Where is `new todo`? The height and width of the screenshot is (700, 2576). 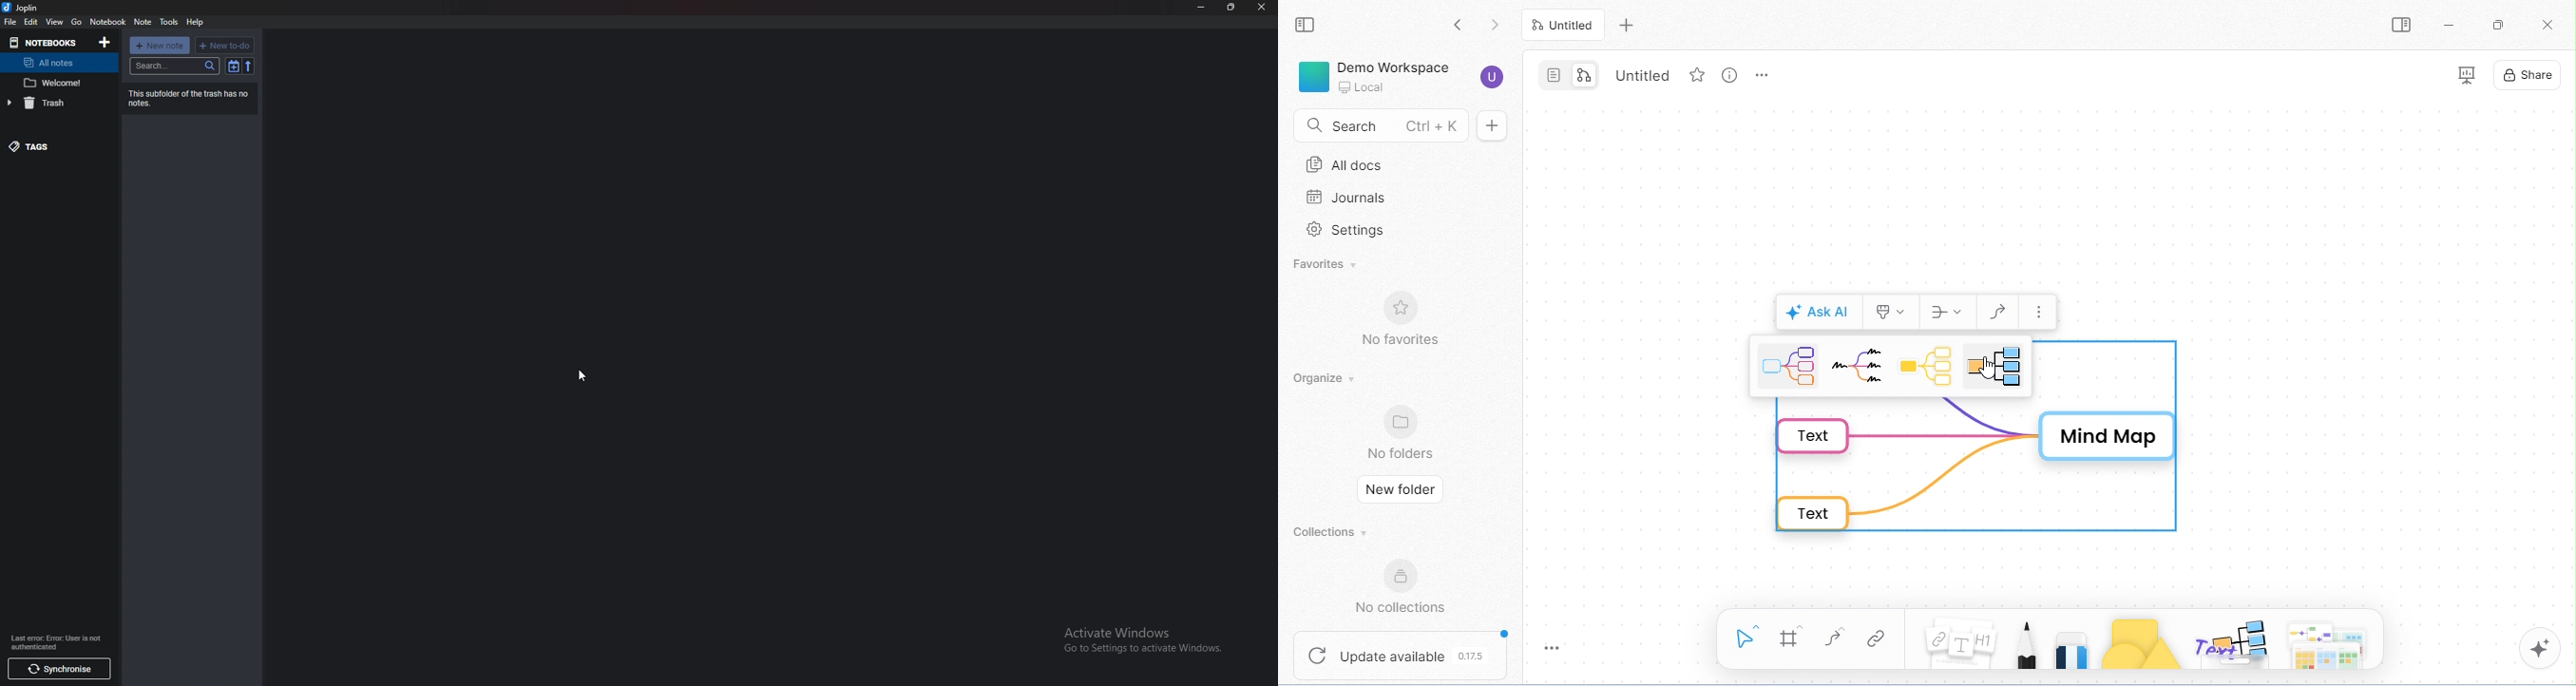 new todo is located at coordinates (227, 44).